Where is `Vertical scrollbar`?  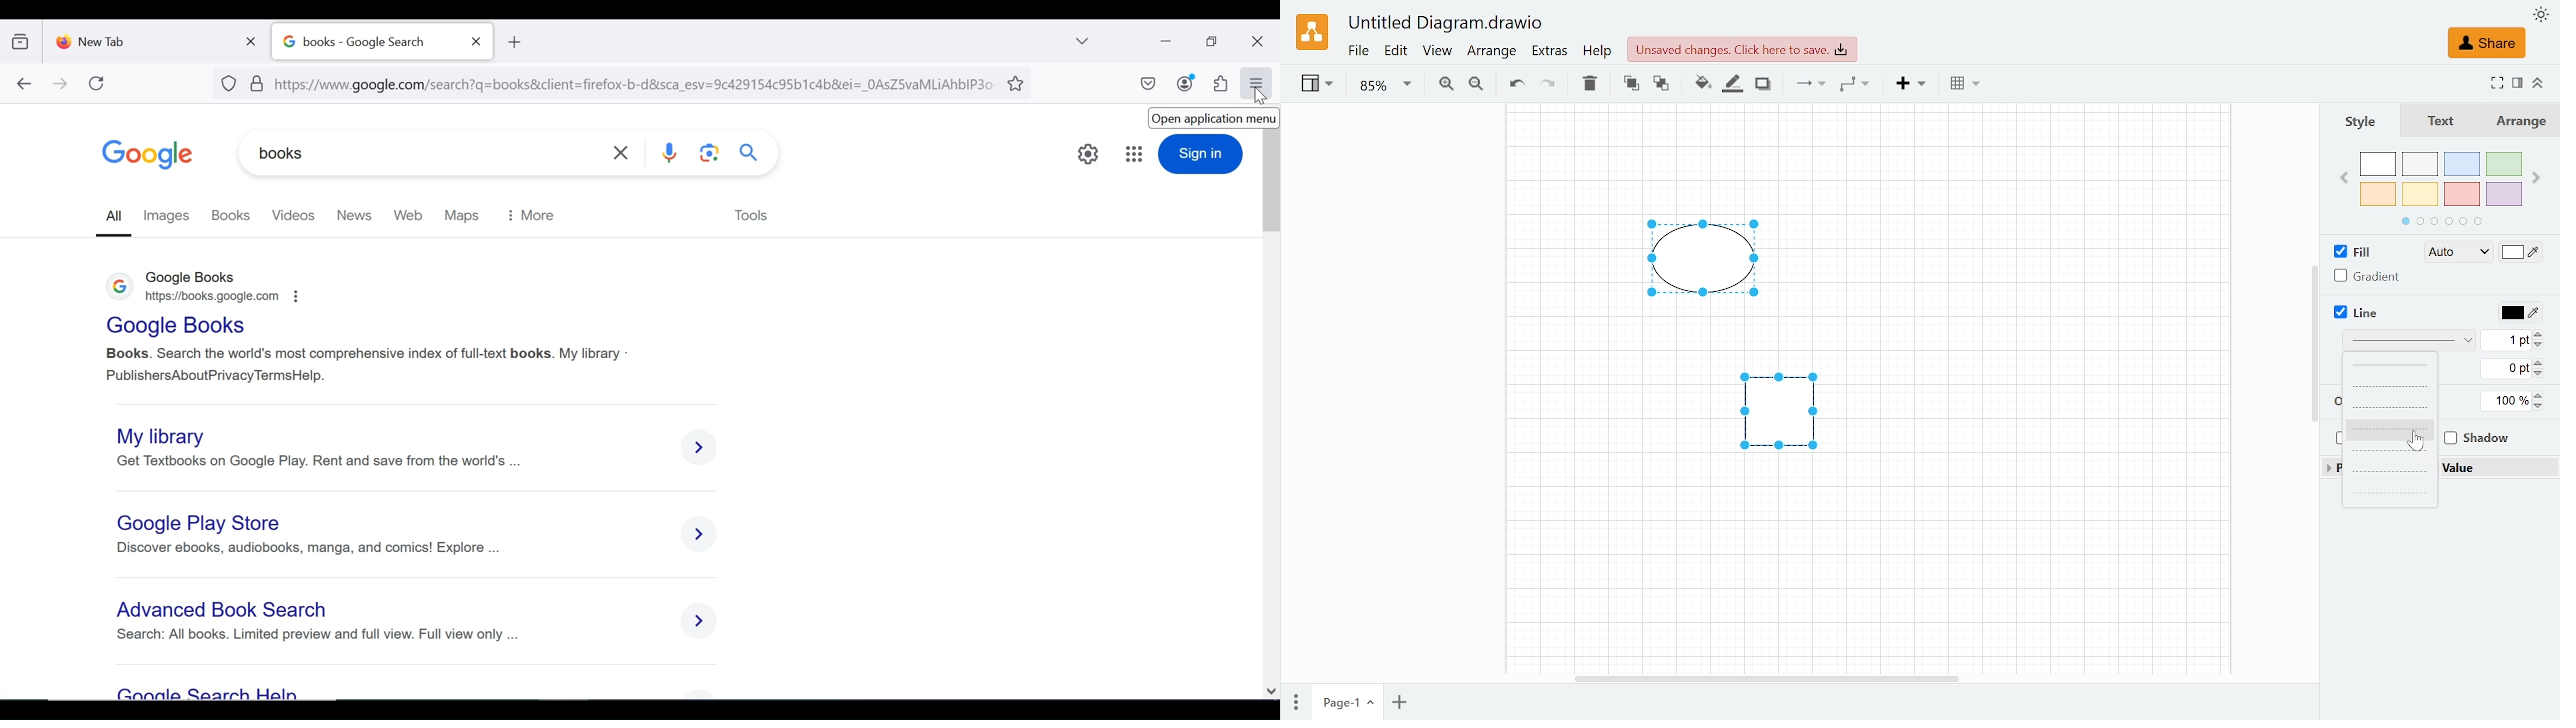 Vertical scrollbar is located at coordinates (2314, 343).